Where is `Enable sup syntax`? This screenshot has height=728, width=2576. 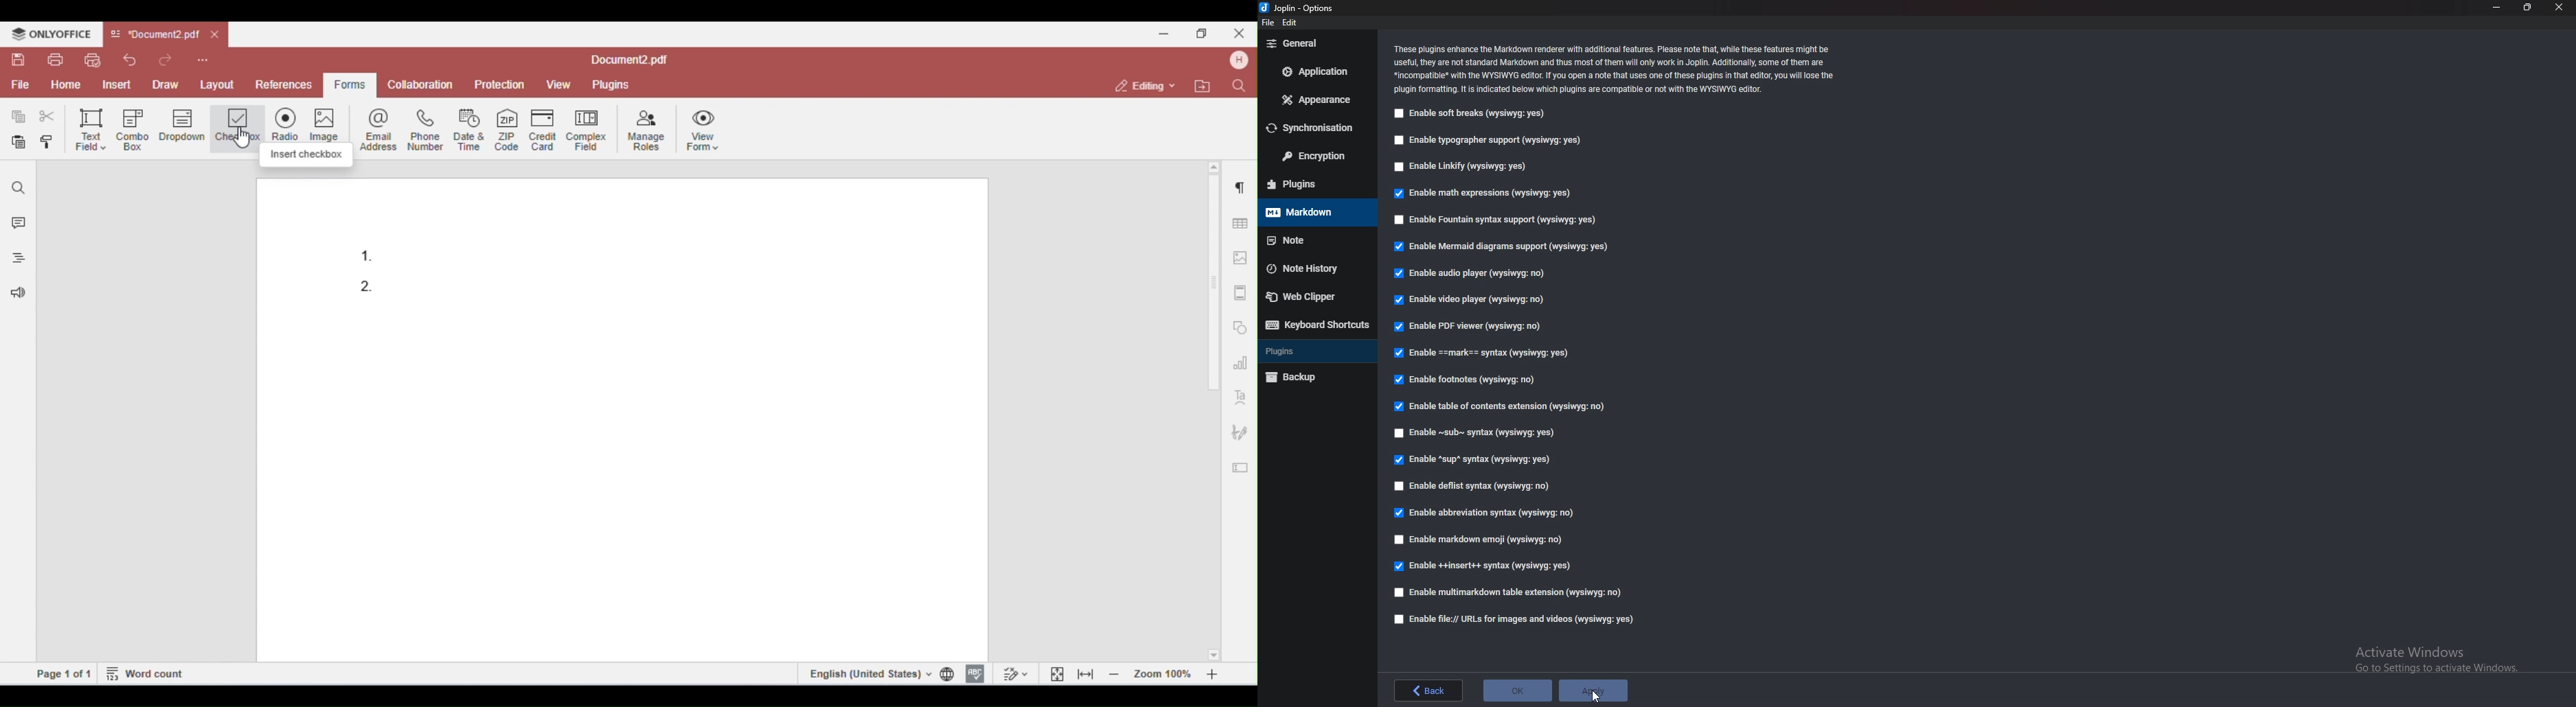
Enable sup syntax is located at coordinates (1474, 460).